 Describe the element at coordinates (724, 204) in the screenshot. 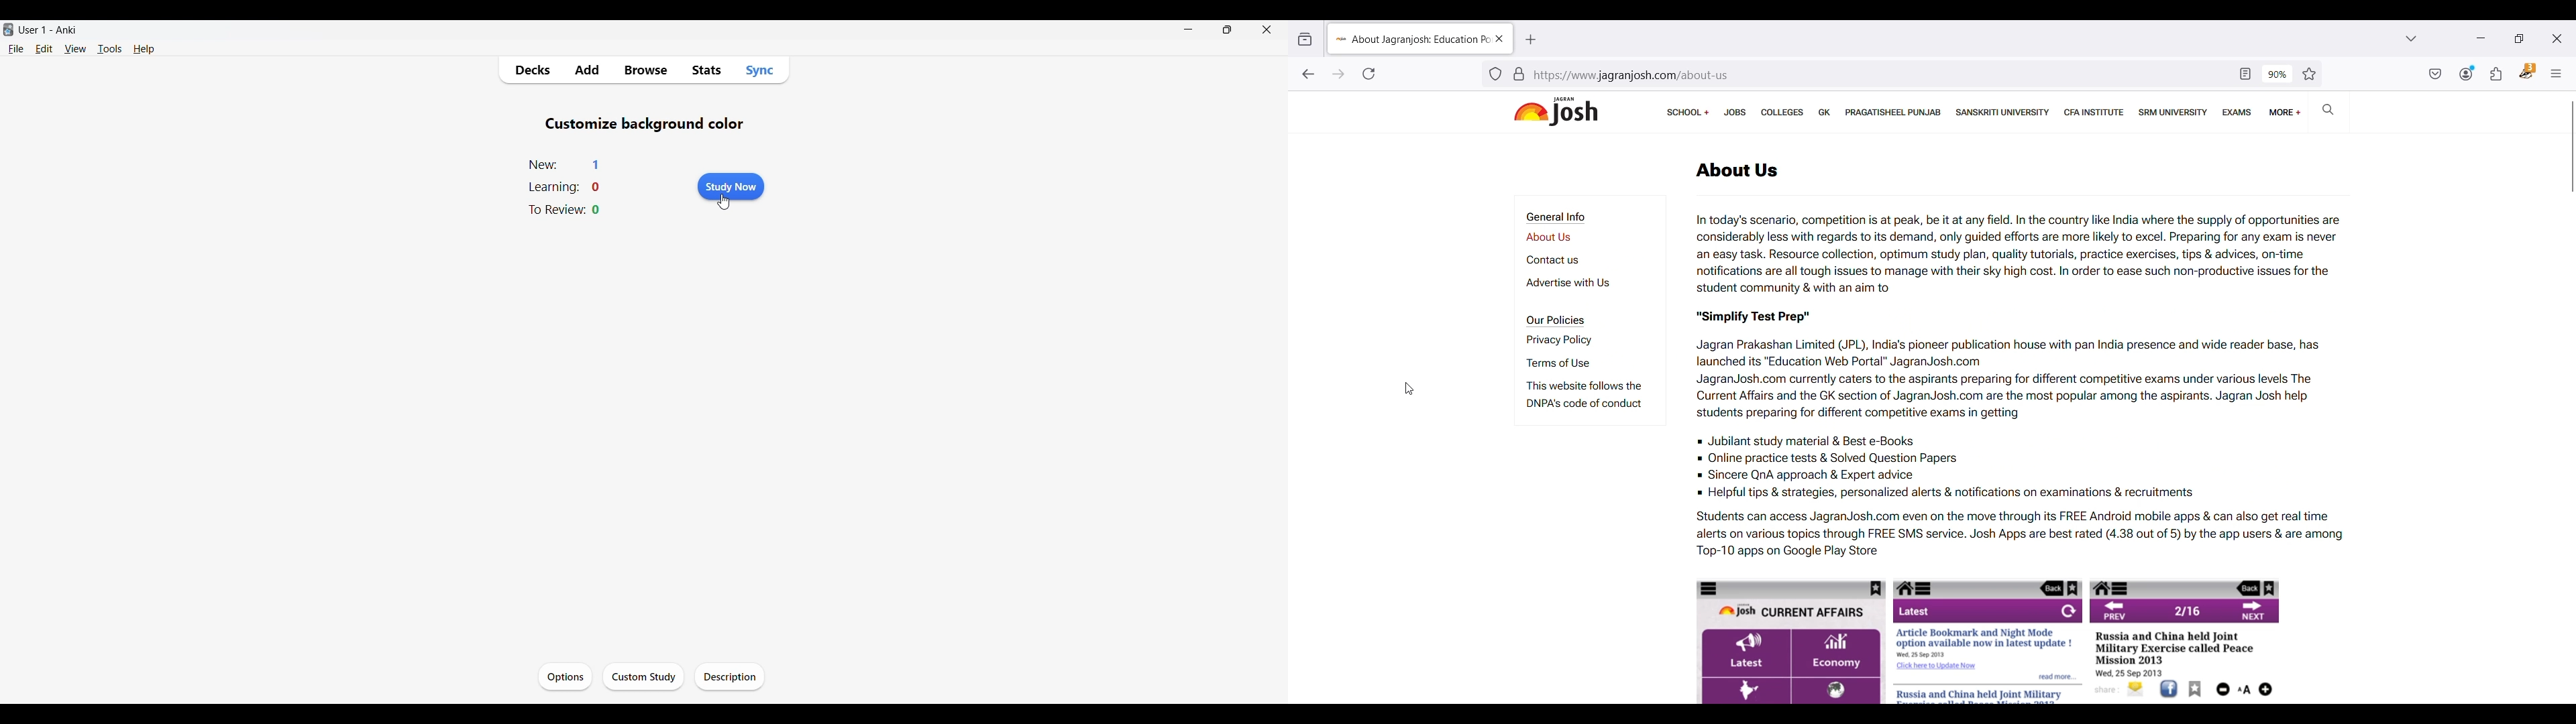

I see `Cursor clicking on Study Now` at that location.